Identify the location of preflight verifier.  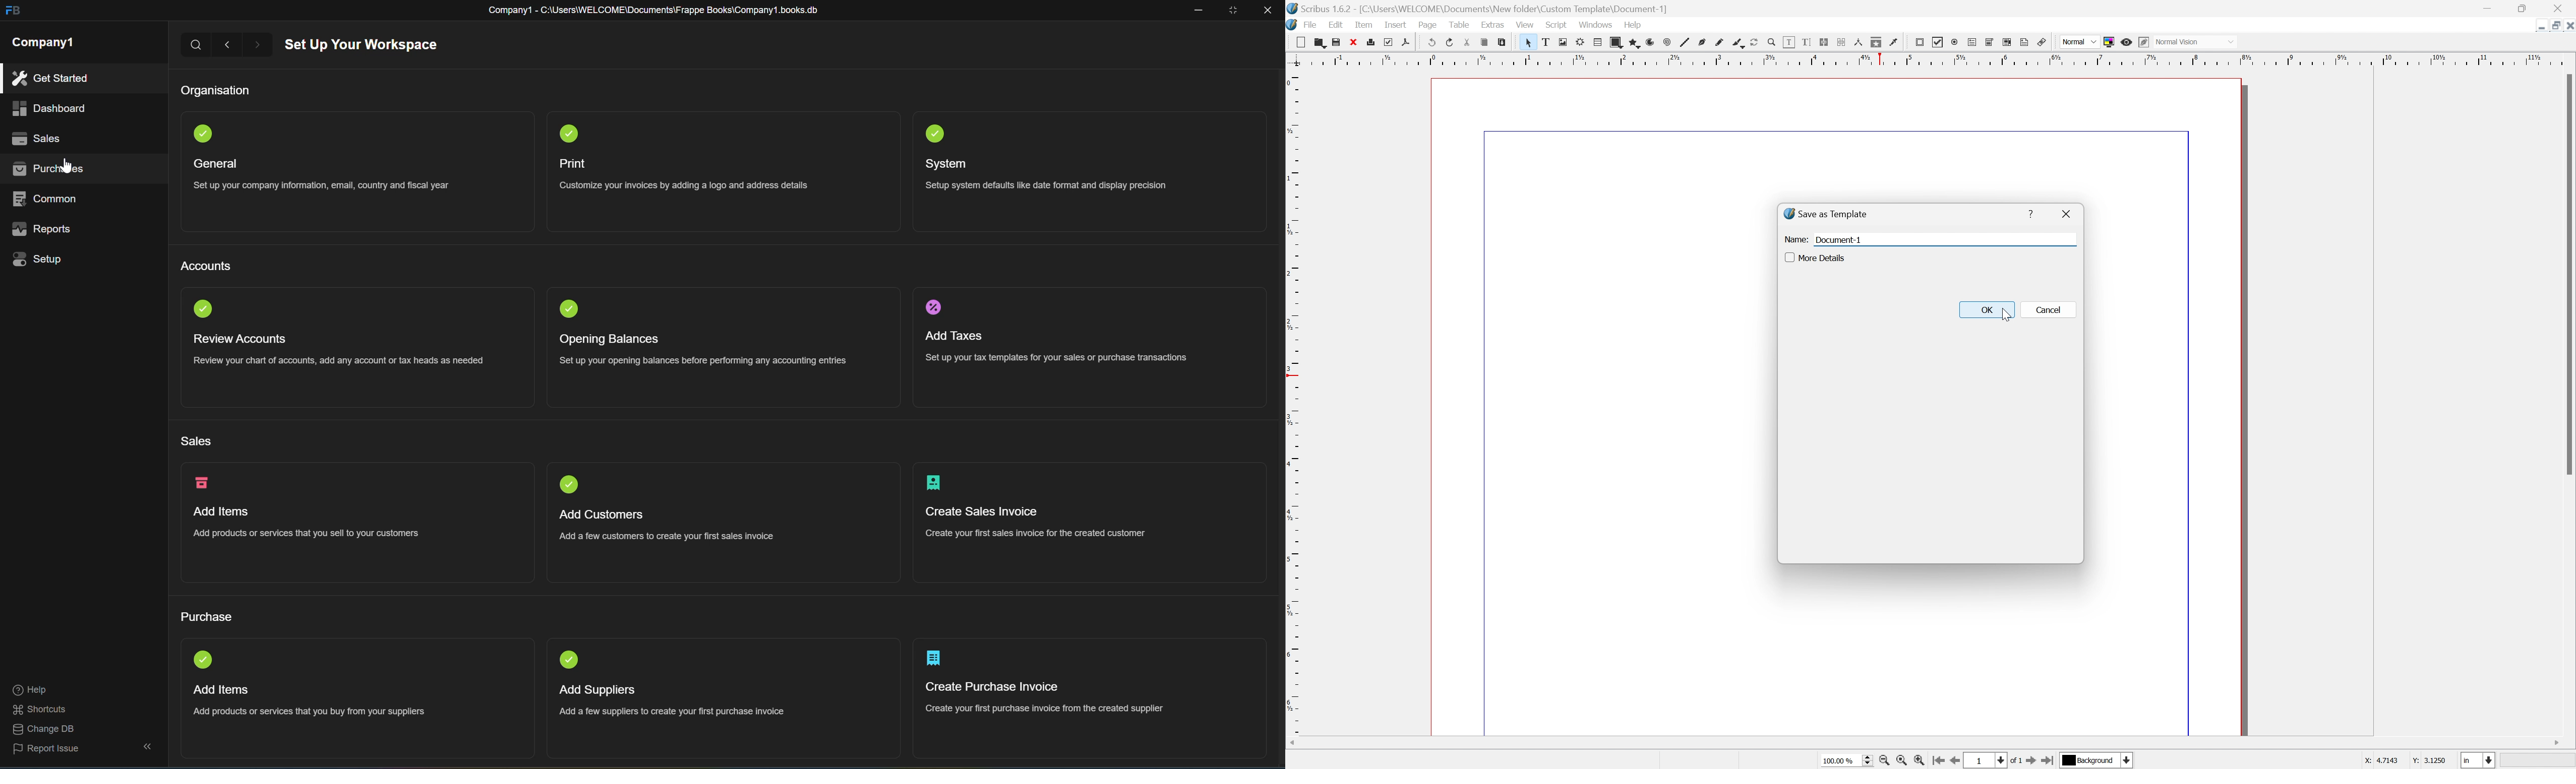
(1386, 42).